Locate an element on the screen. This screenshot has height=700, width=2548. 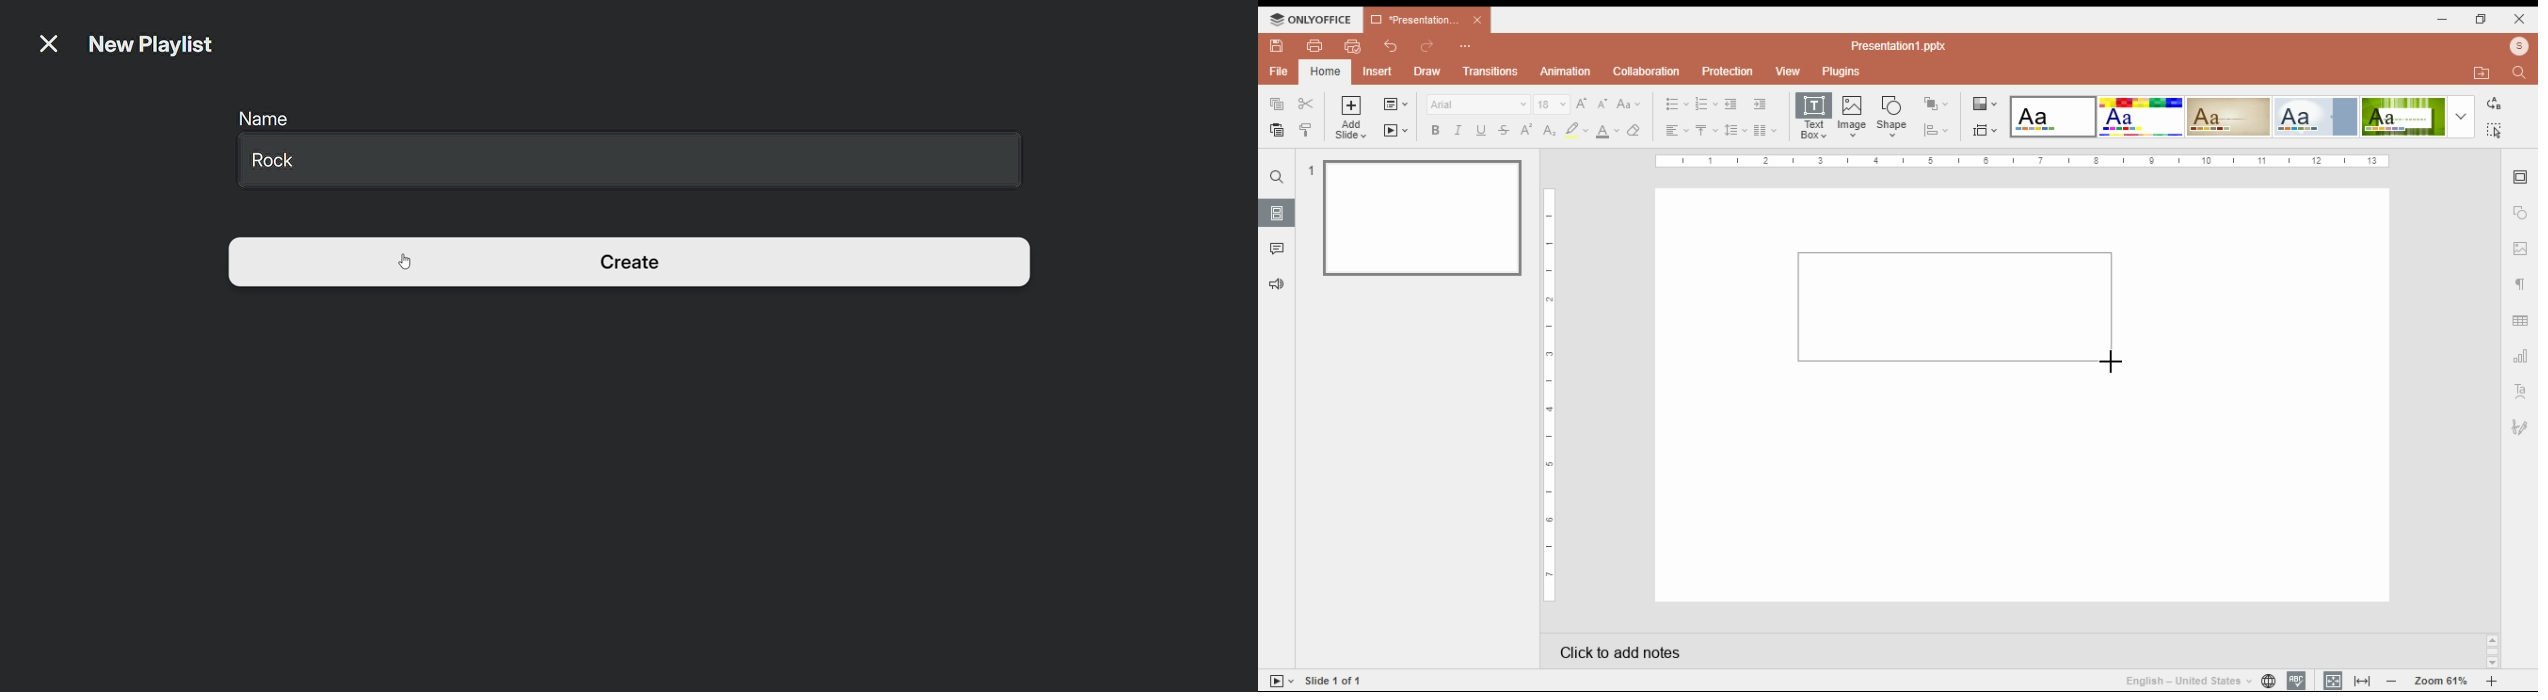
Ruler is located at coordinates (2021, 162).